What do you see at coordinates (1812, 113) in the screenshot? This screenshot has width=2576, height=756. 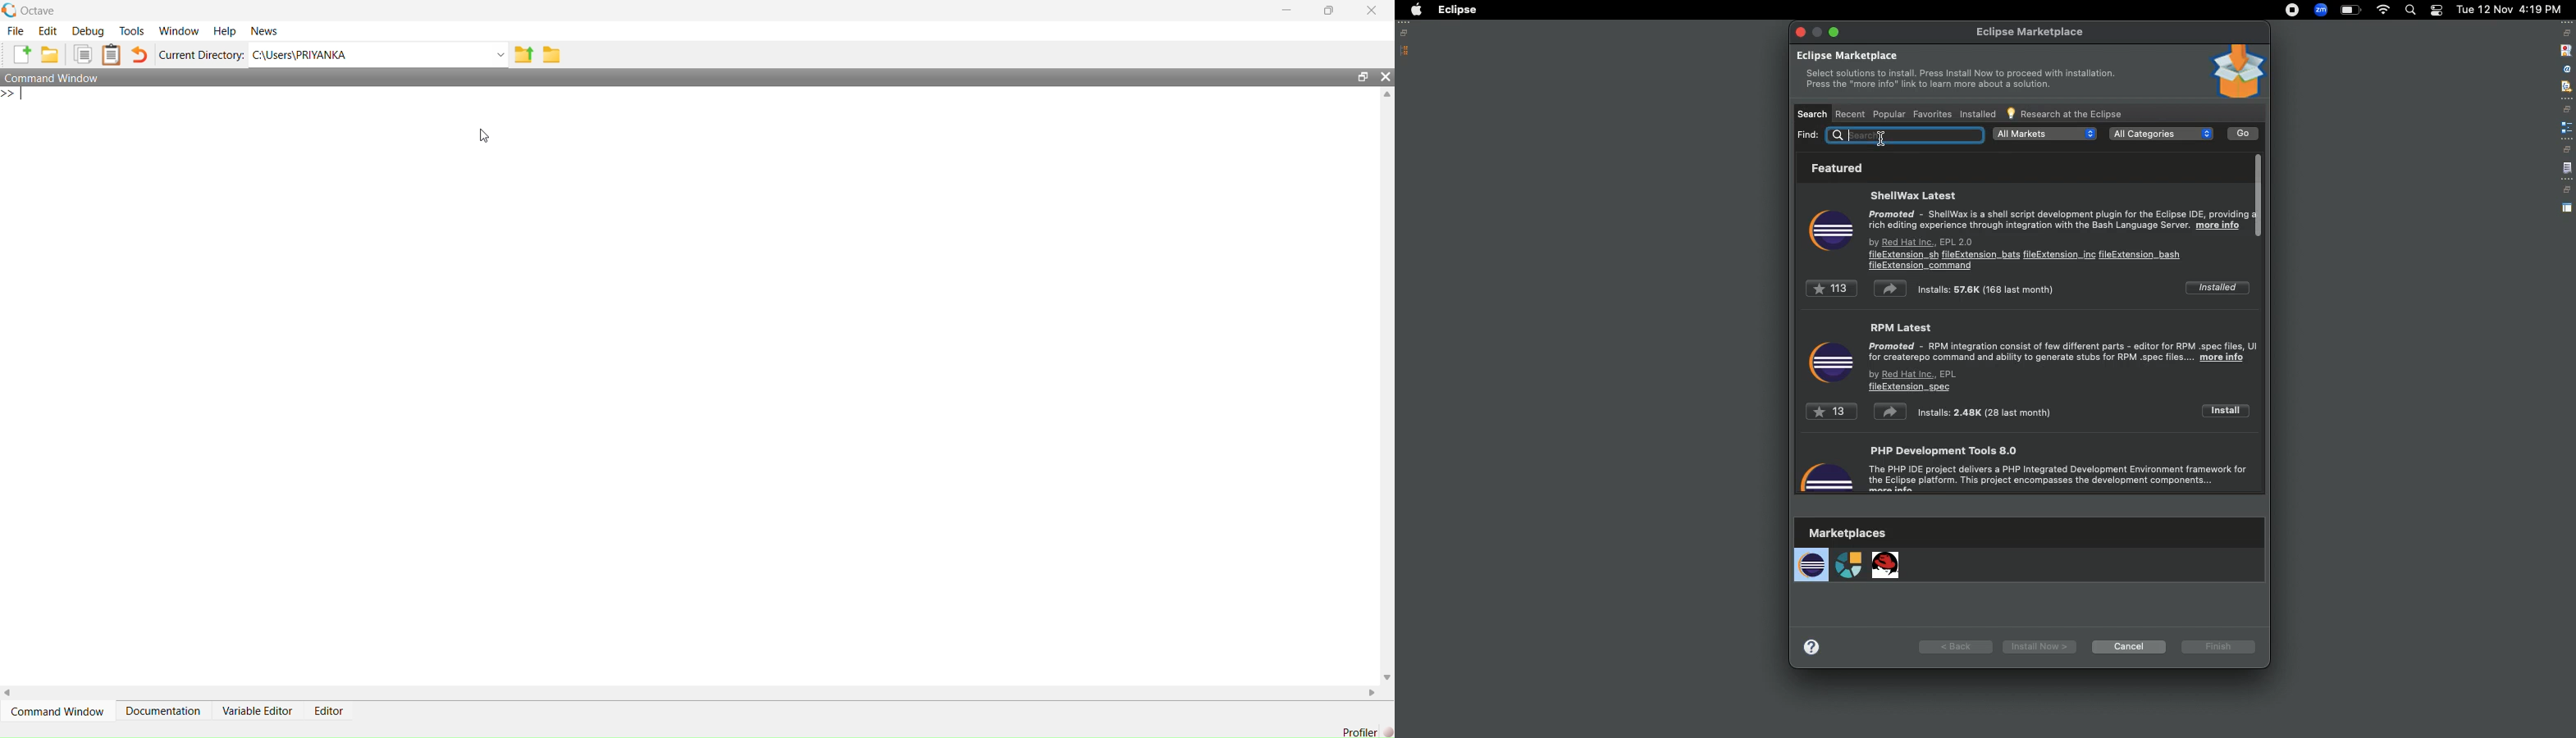 I see `Search` at bounding box center [1812, 113].